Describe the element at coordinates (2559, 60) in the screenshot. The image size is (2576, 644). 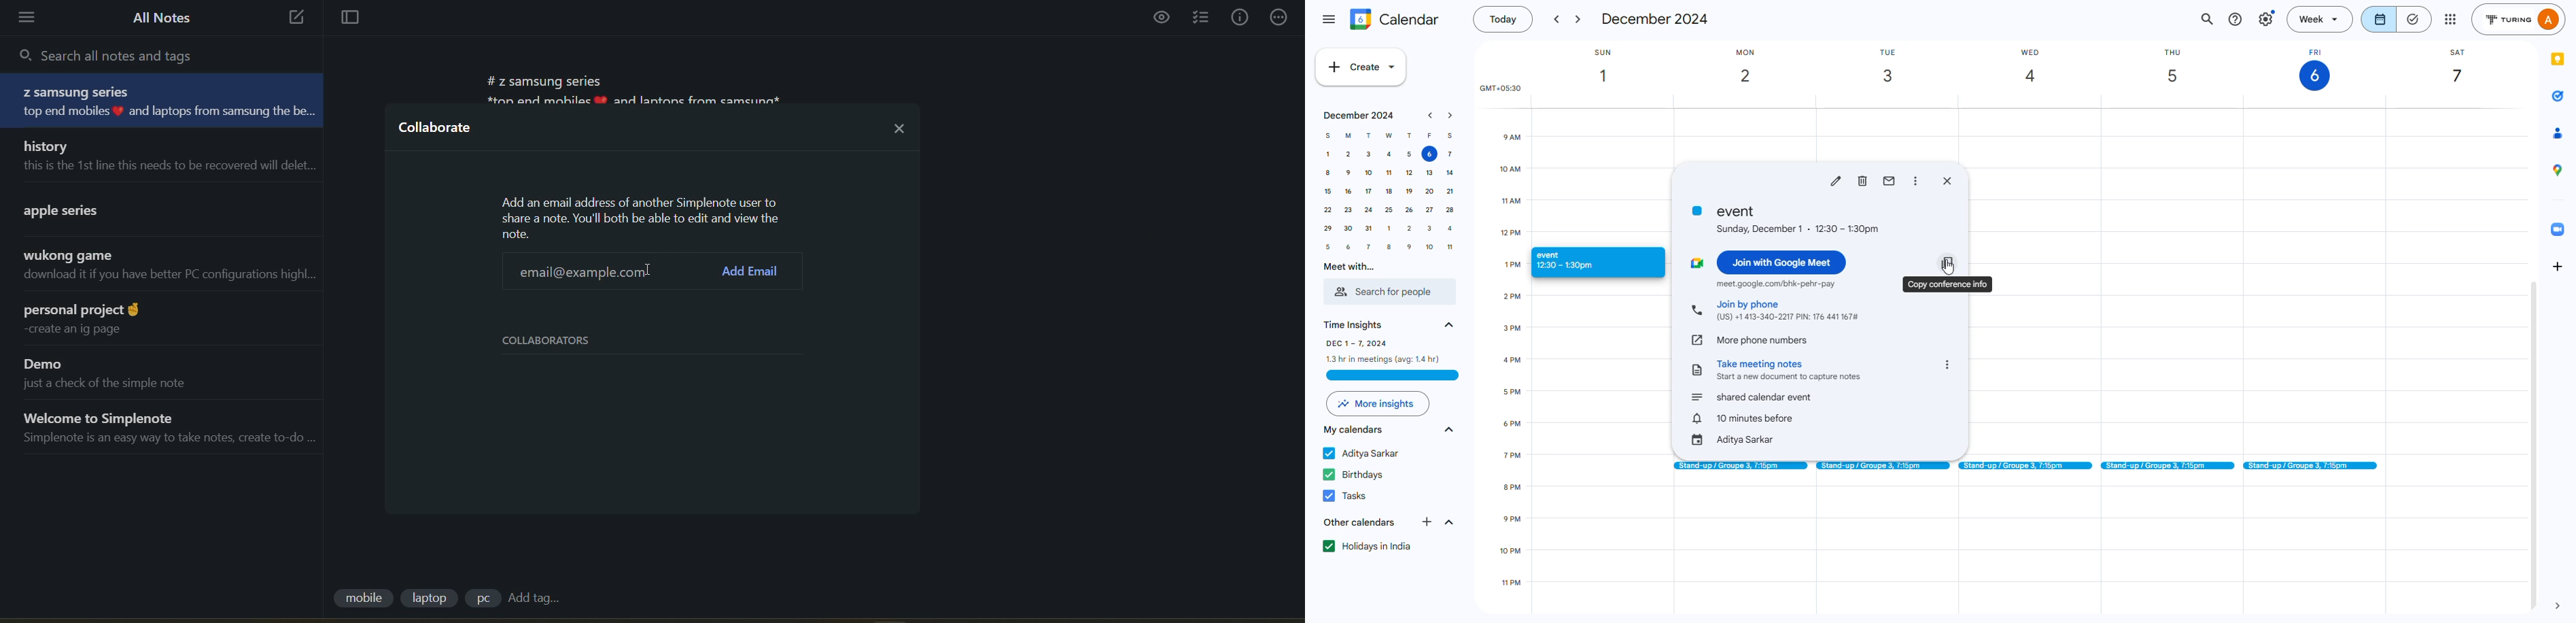
I see `app` at that location.